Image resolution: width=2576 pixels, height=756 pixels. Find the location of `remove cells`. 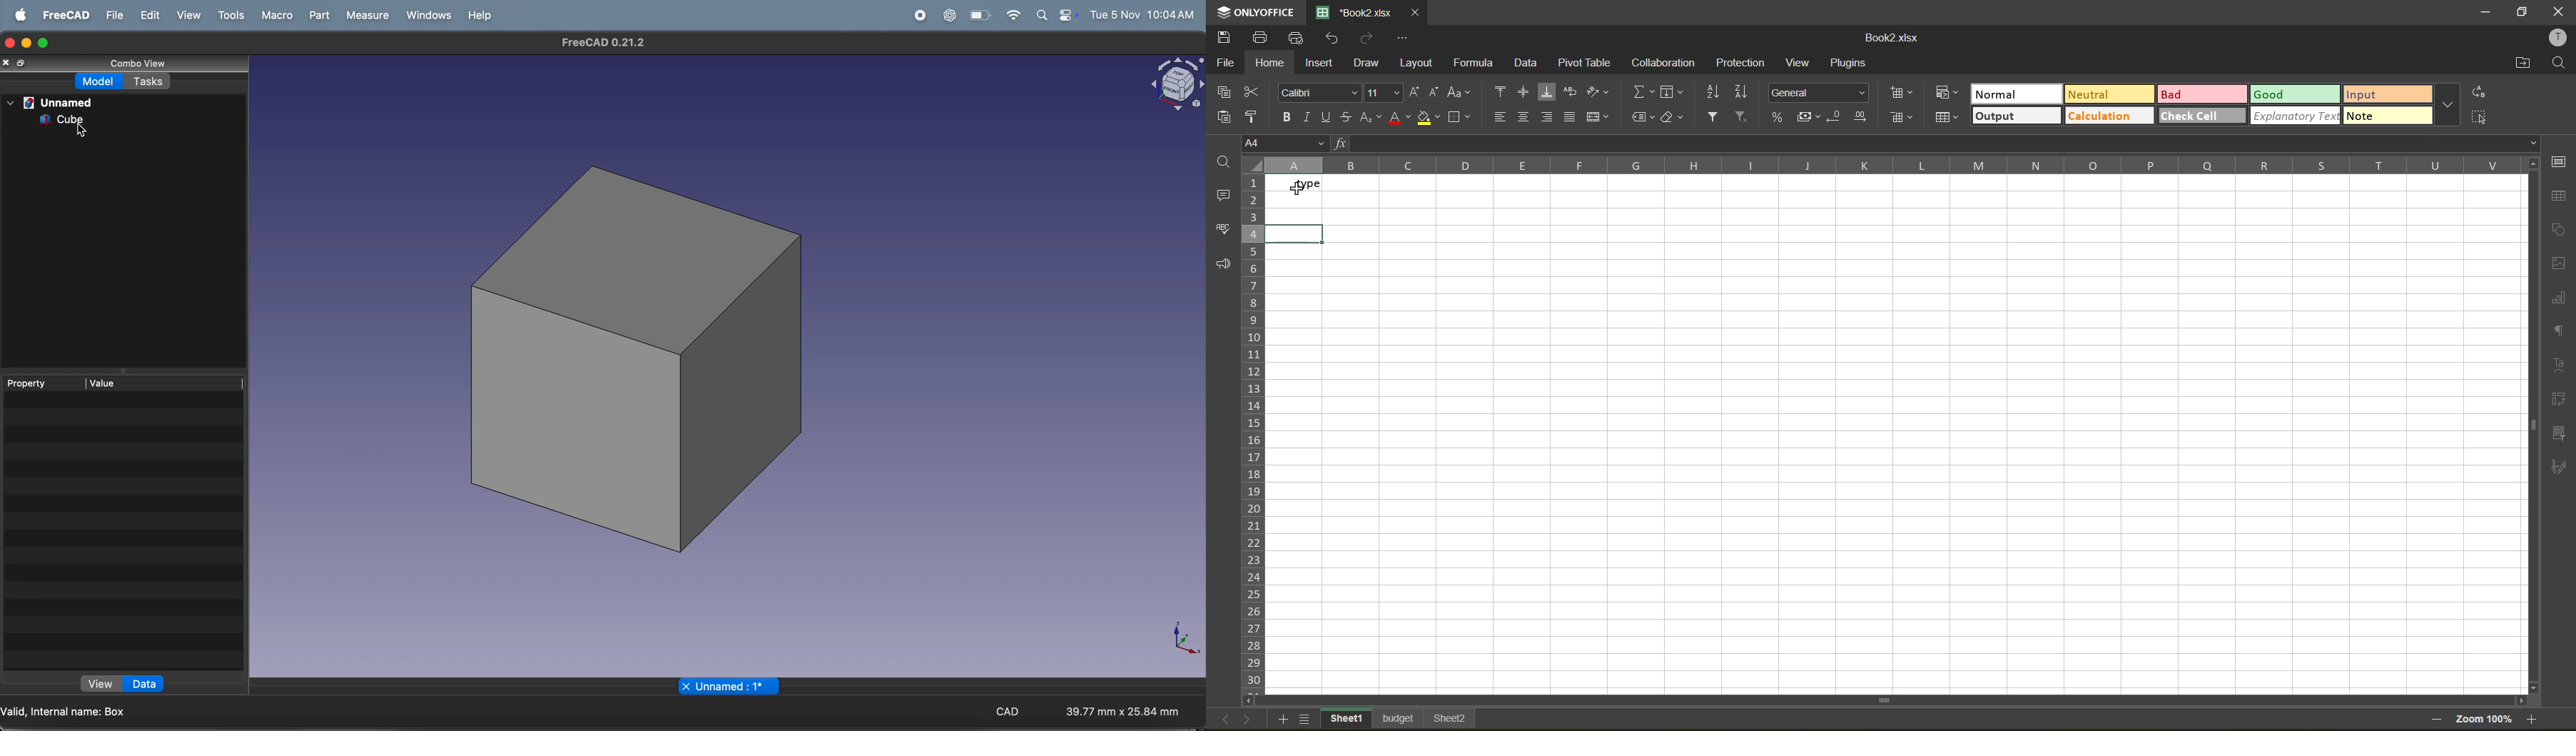

remove cells is located at coordinates (1902, 120).